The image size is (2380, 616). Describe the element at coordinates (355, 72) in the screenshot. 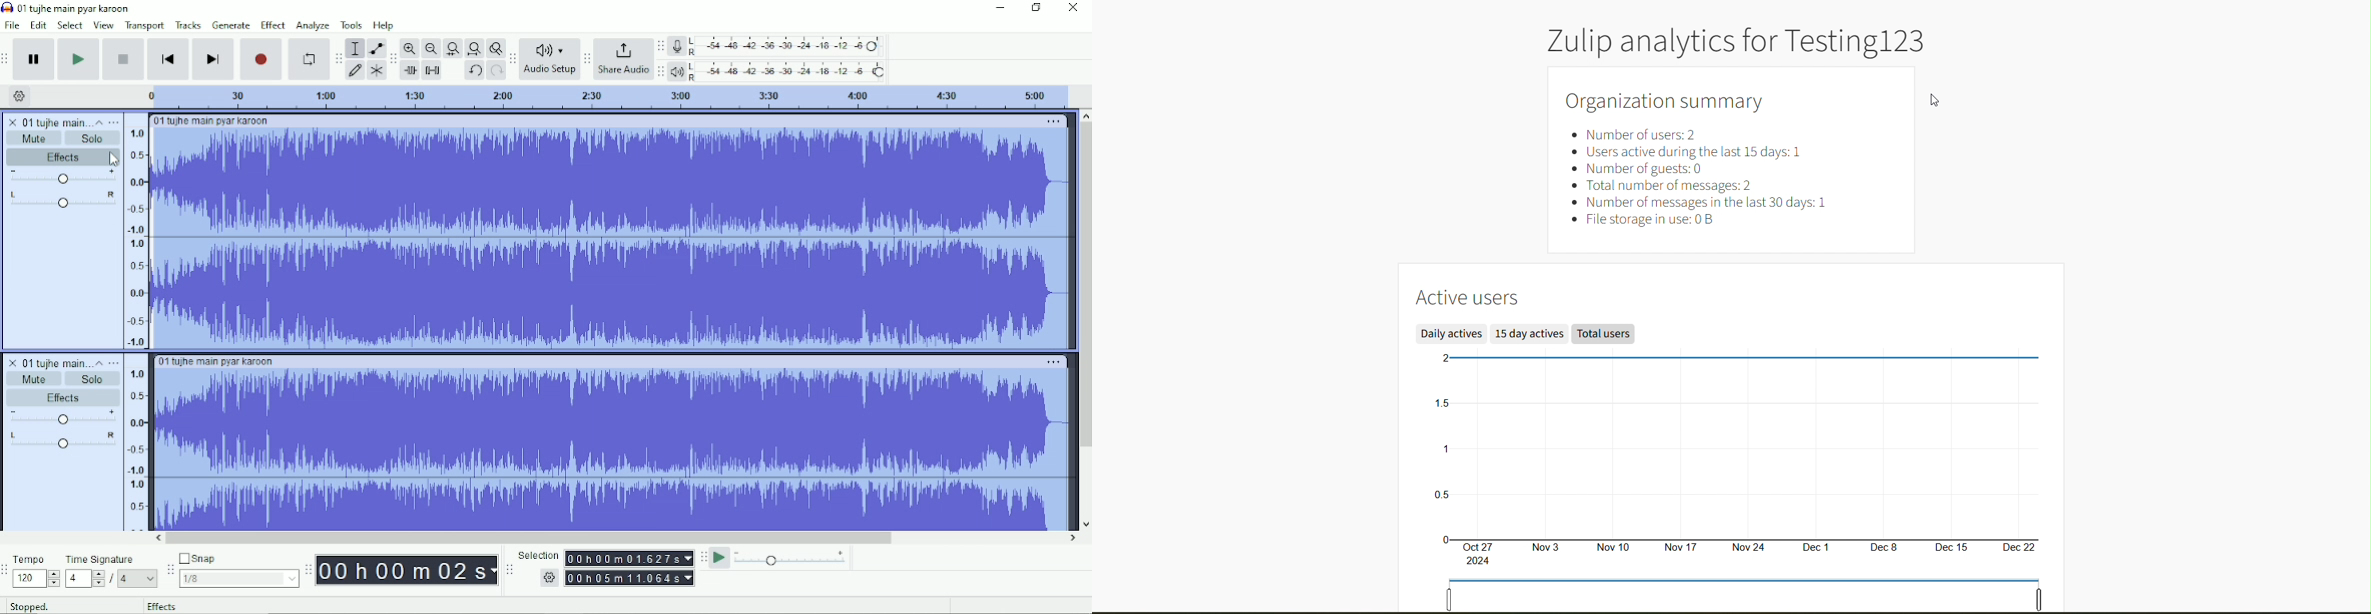

I see `Draw tool` at that location.